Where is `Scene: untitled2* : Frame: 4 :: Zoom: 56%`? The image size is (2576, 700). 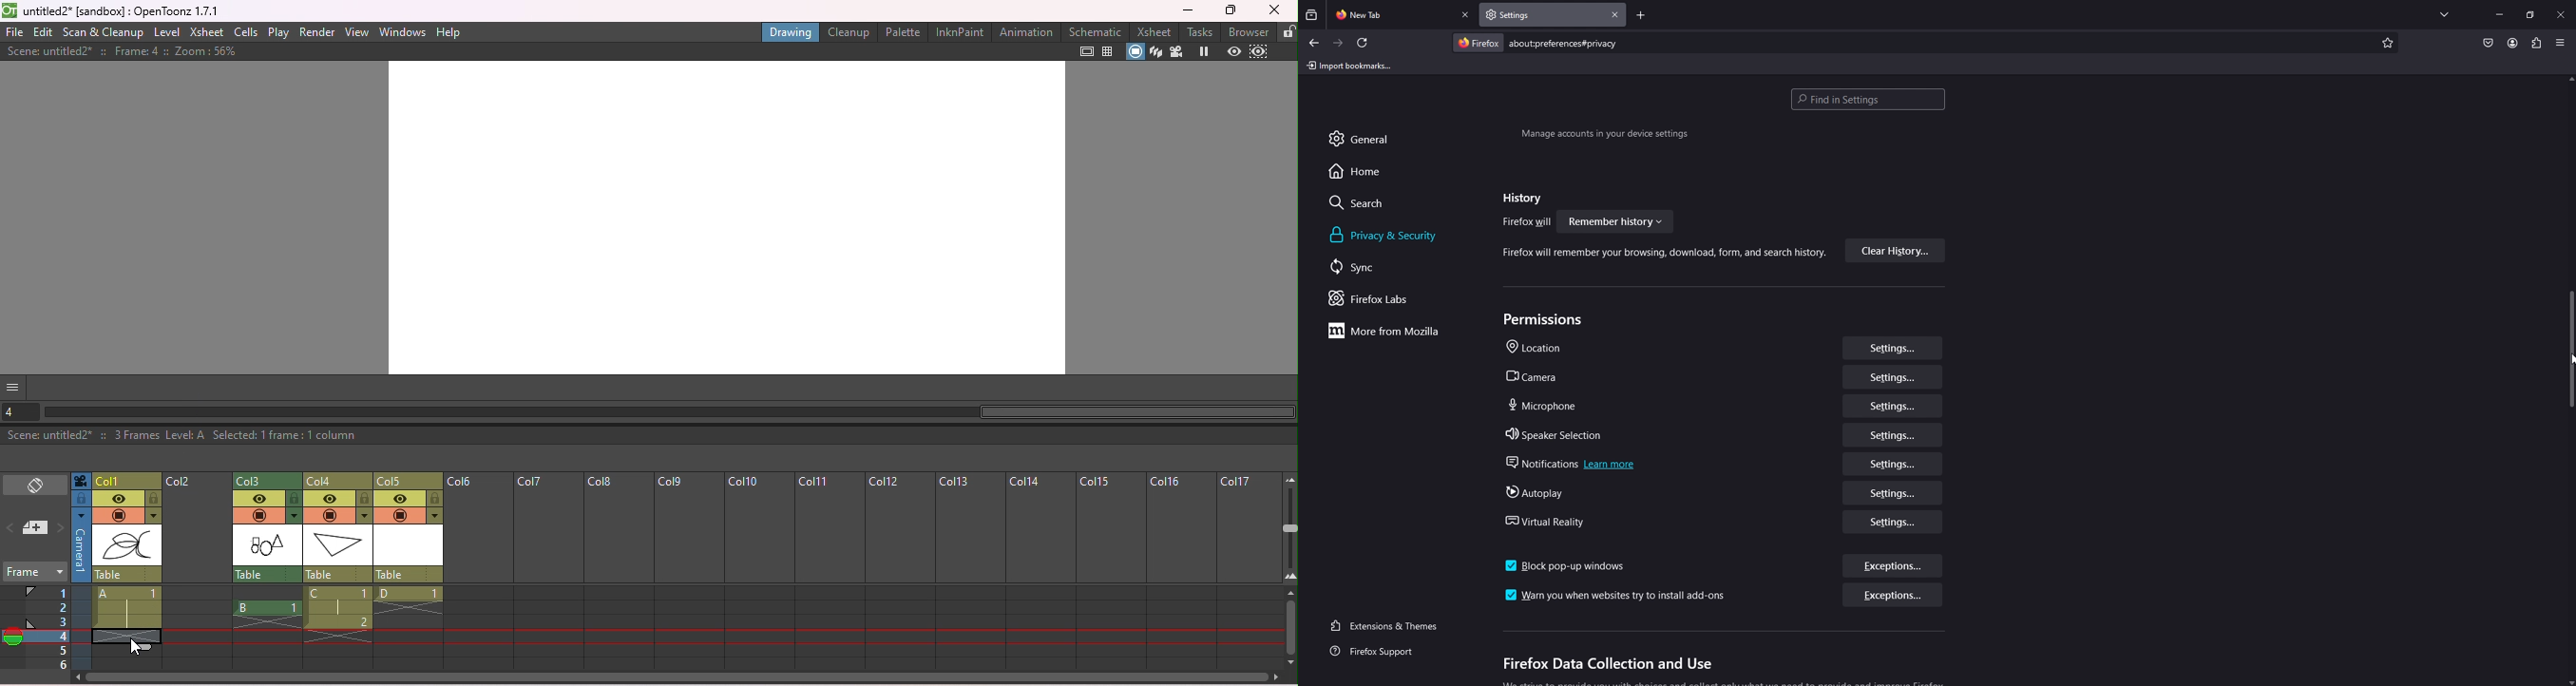 Scene: untitled2* : Frame: 4 :: Zoom: 56% is located at coordinates (121, 51).